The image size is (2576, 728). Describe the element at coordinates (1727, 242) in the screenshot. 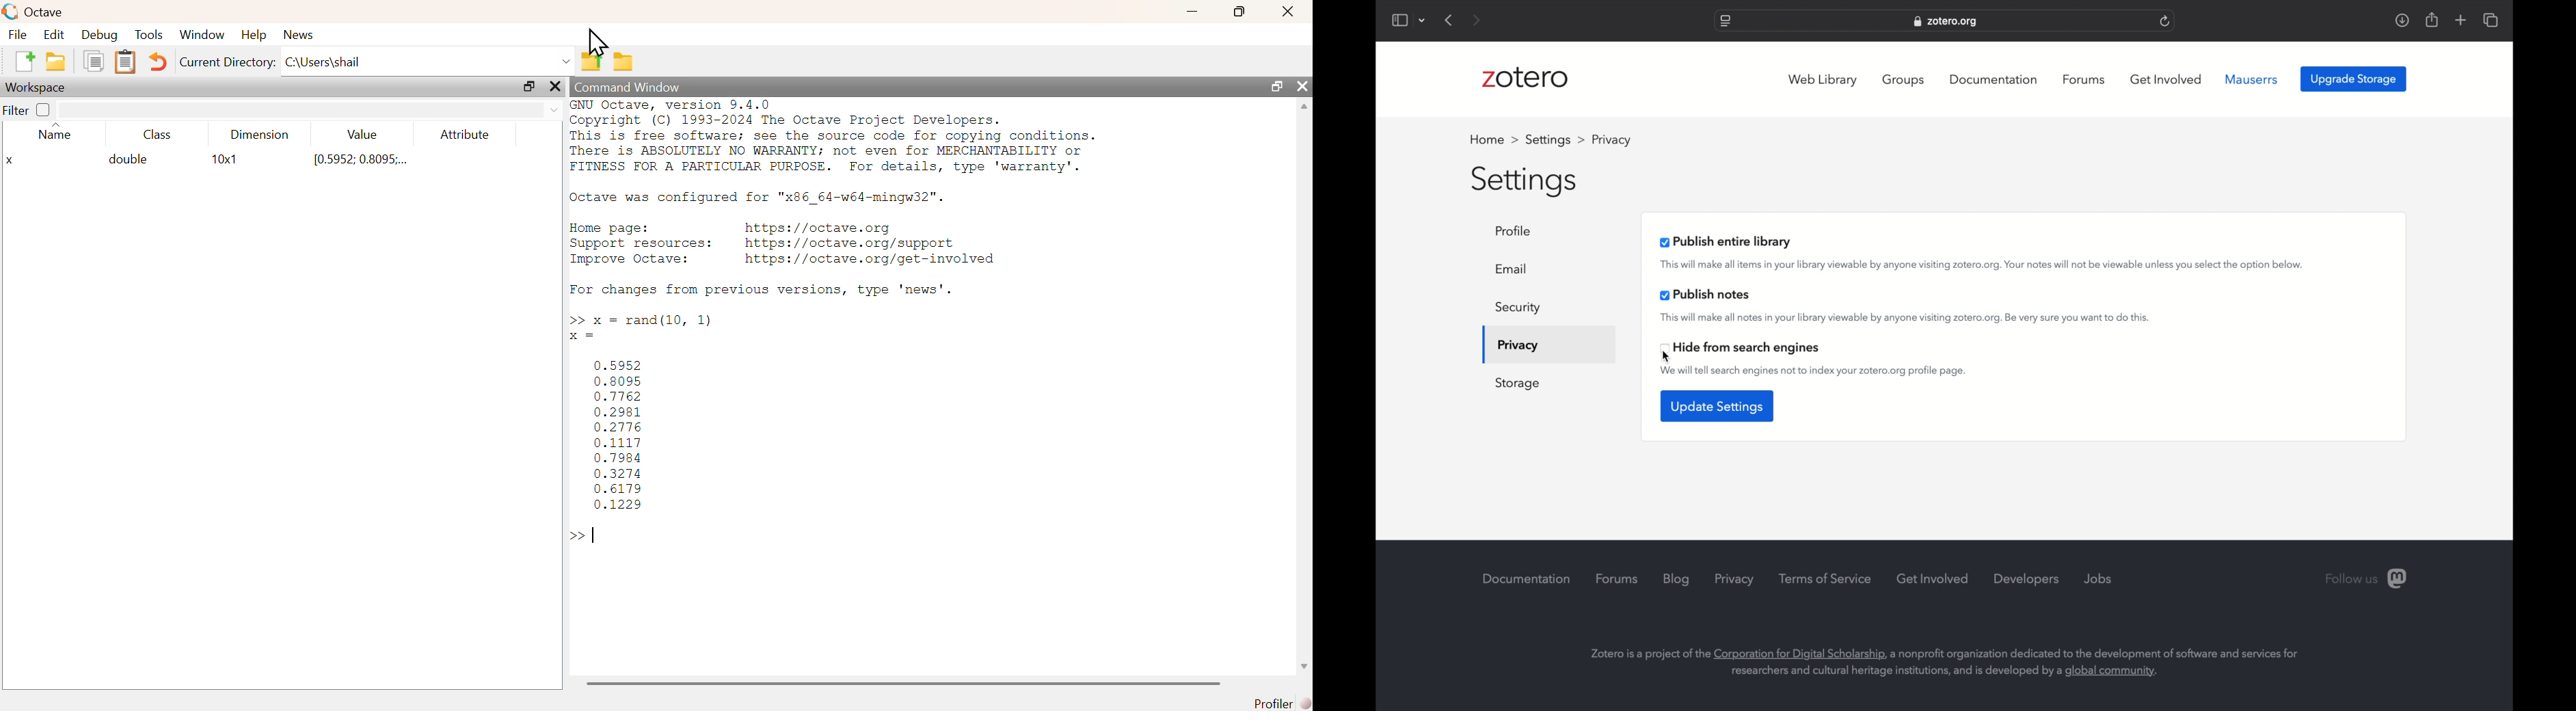

I see `publish entire library` at that location.